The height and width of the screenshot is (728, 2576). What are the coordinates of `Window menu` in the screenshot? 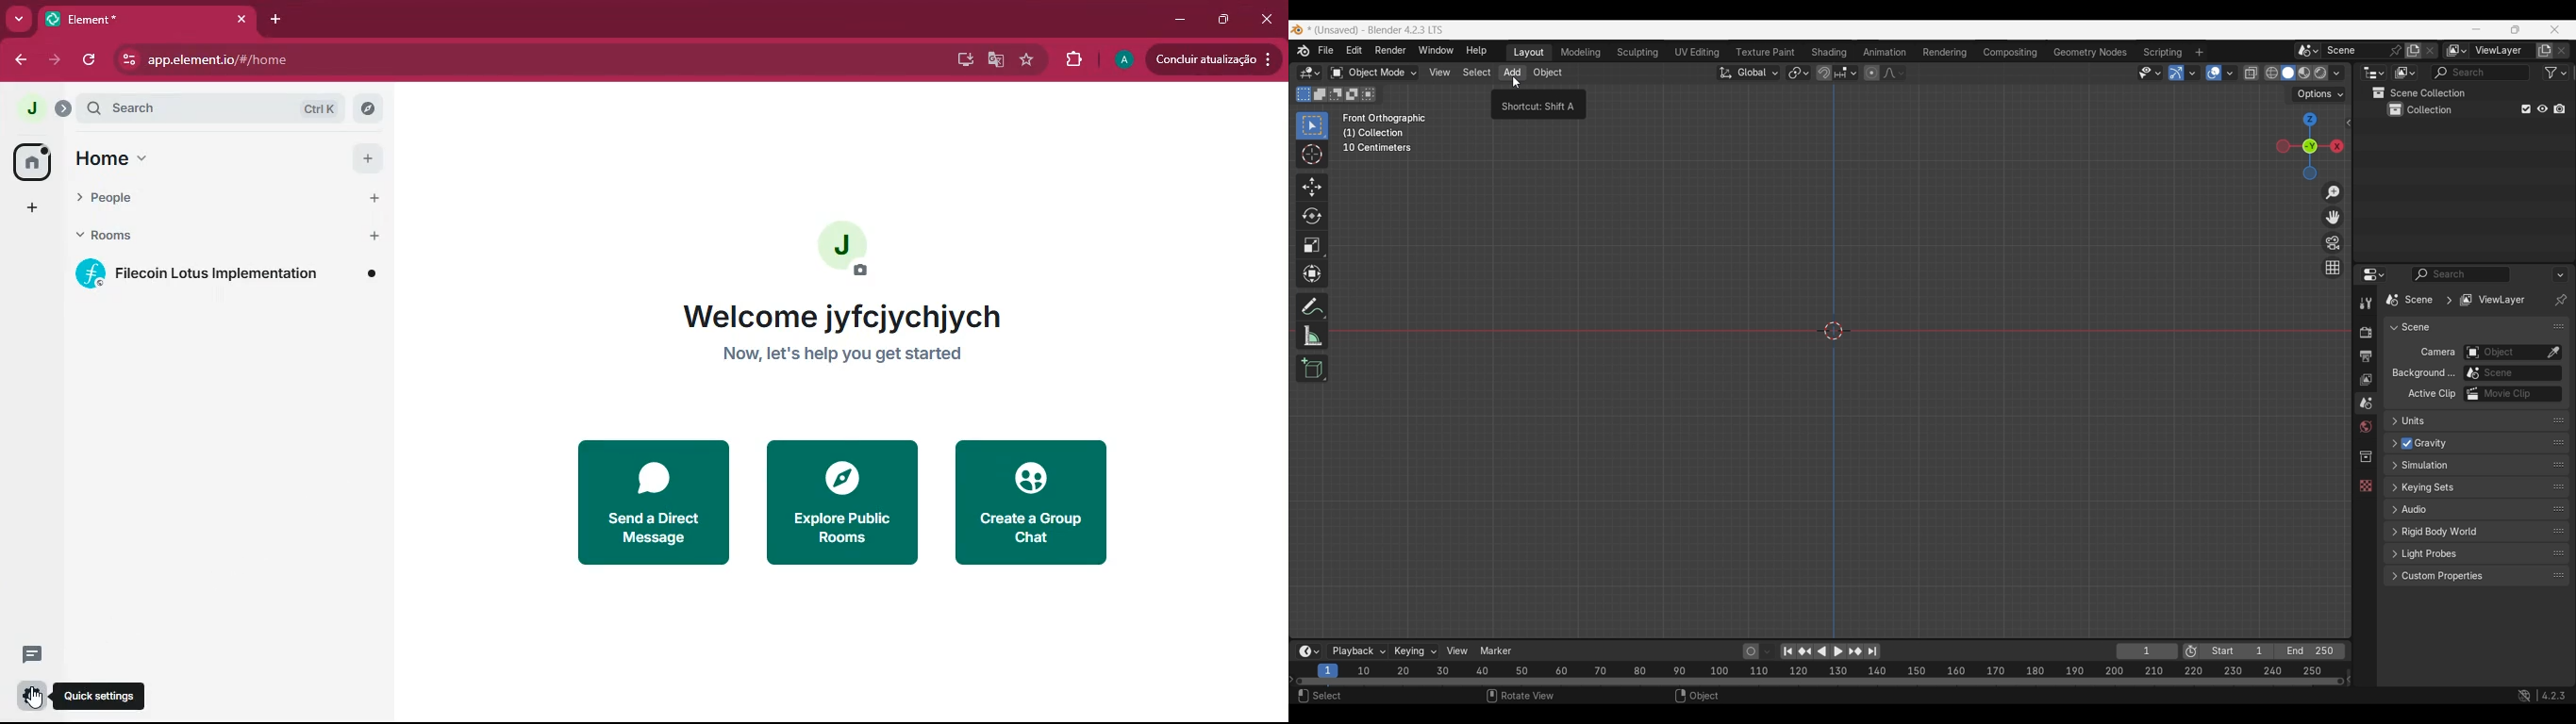 It's located at (1436, 51).